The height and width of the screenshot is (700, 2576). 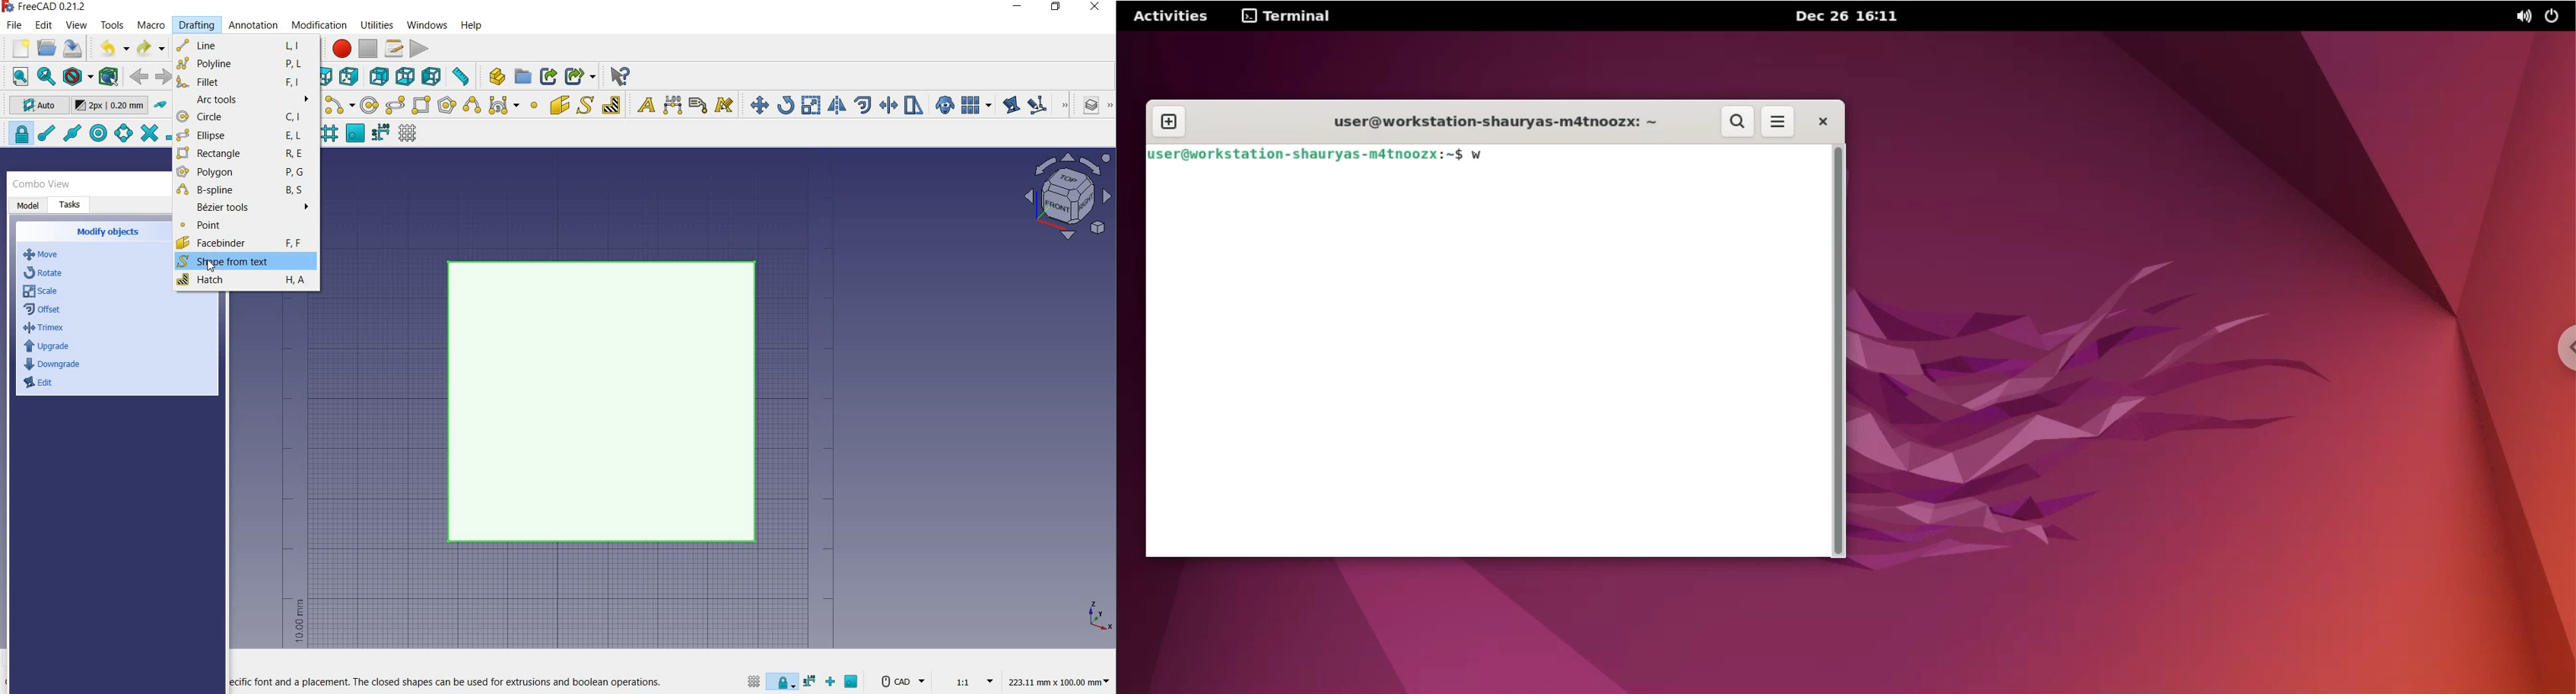 What do you see at coordinates (112, 107) in the screenshot?
I see `change default style for new objects` at bounding box center [112, 107].